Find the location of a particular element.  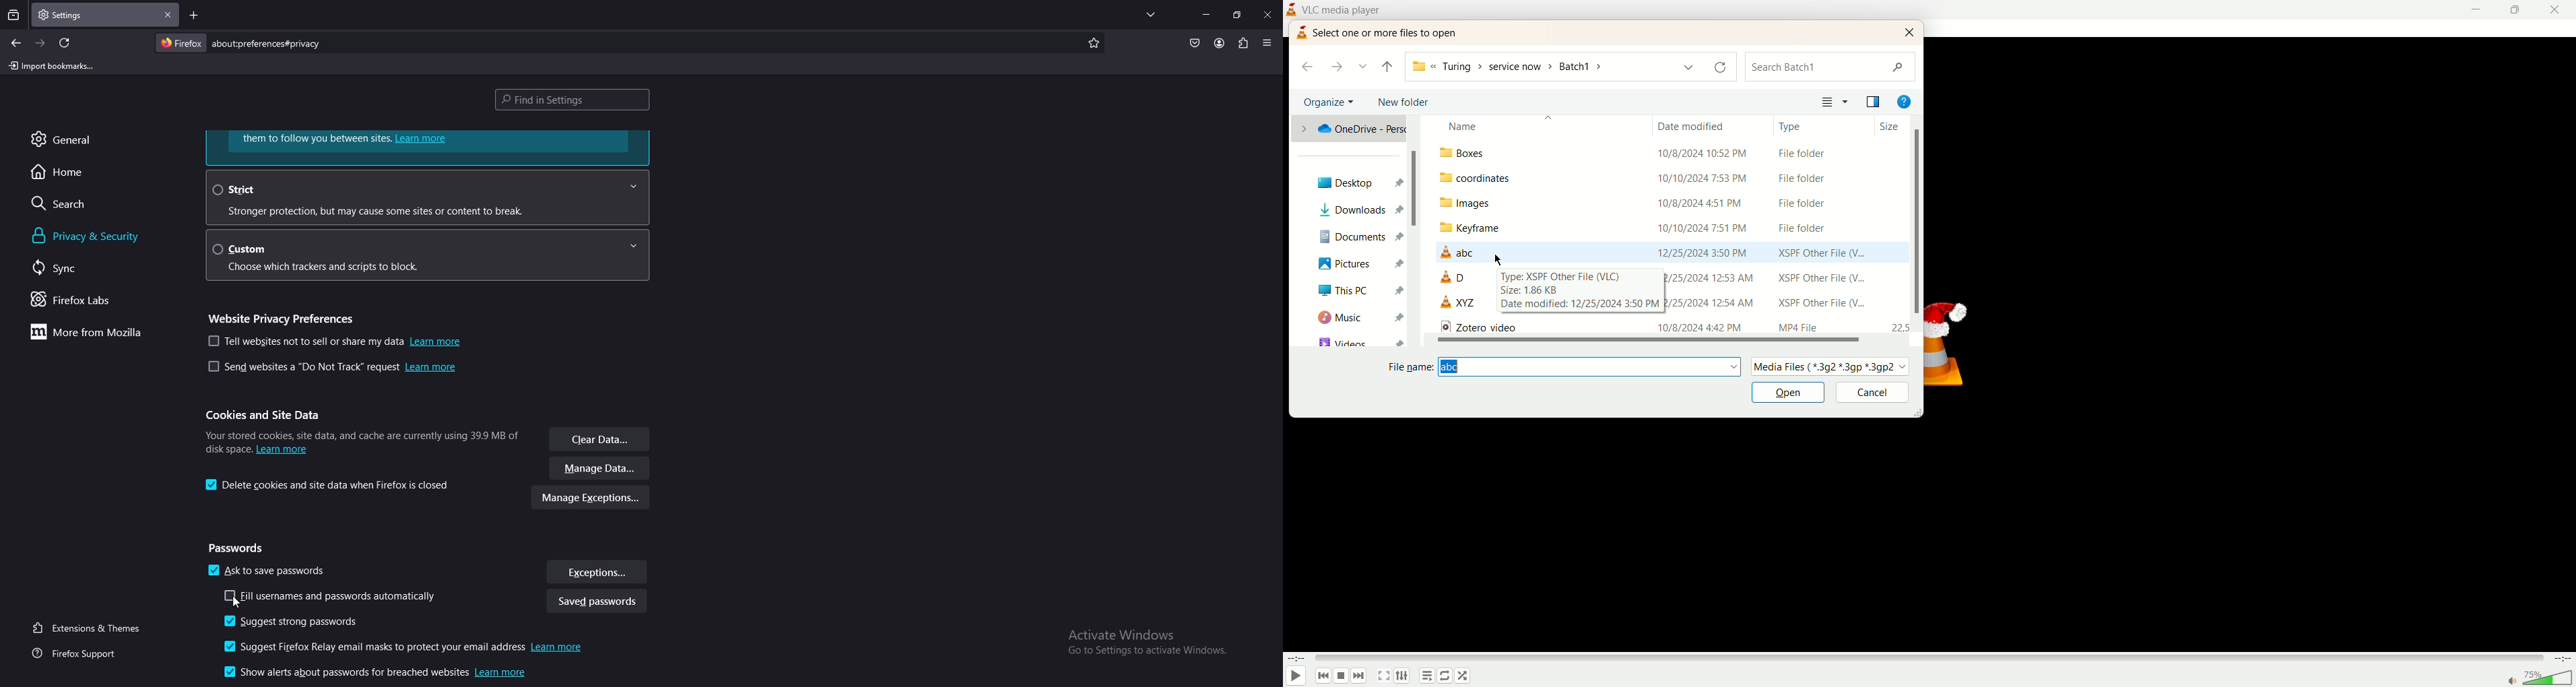

cookies and site data is located at coordinates (268, 415).